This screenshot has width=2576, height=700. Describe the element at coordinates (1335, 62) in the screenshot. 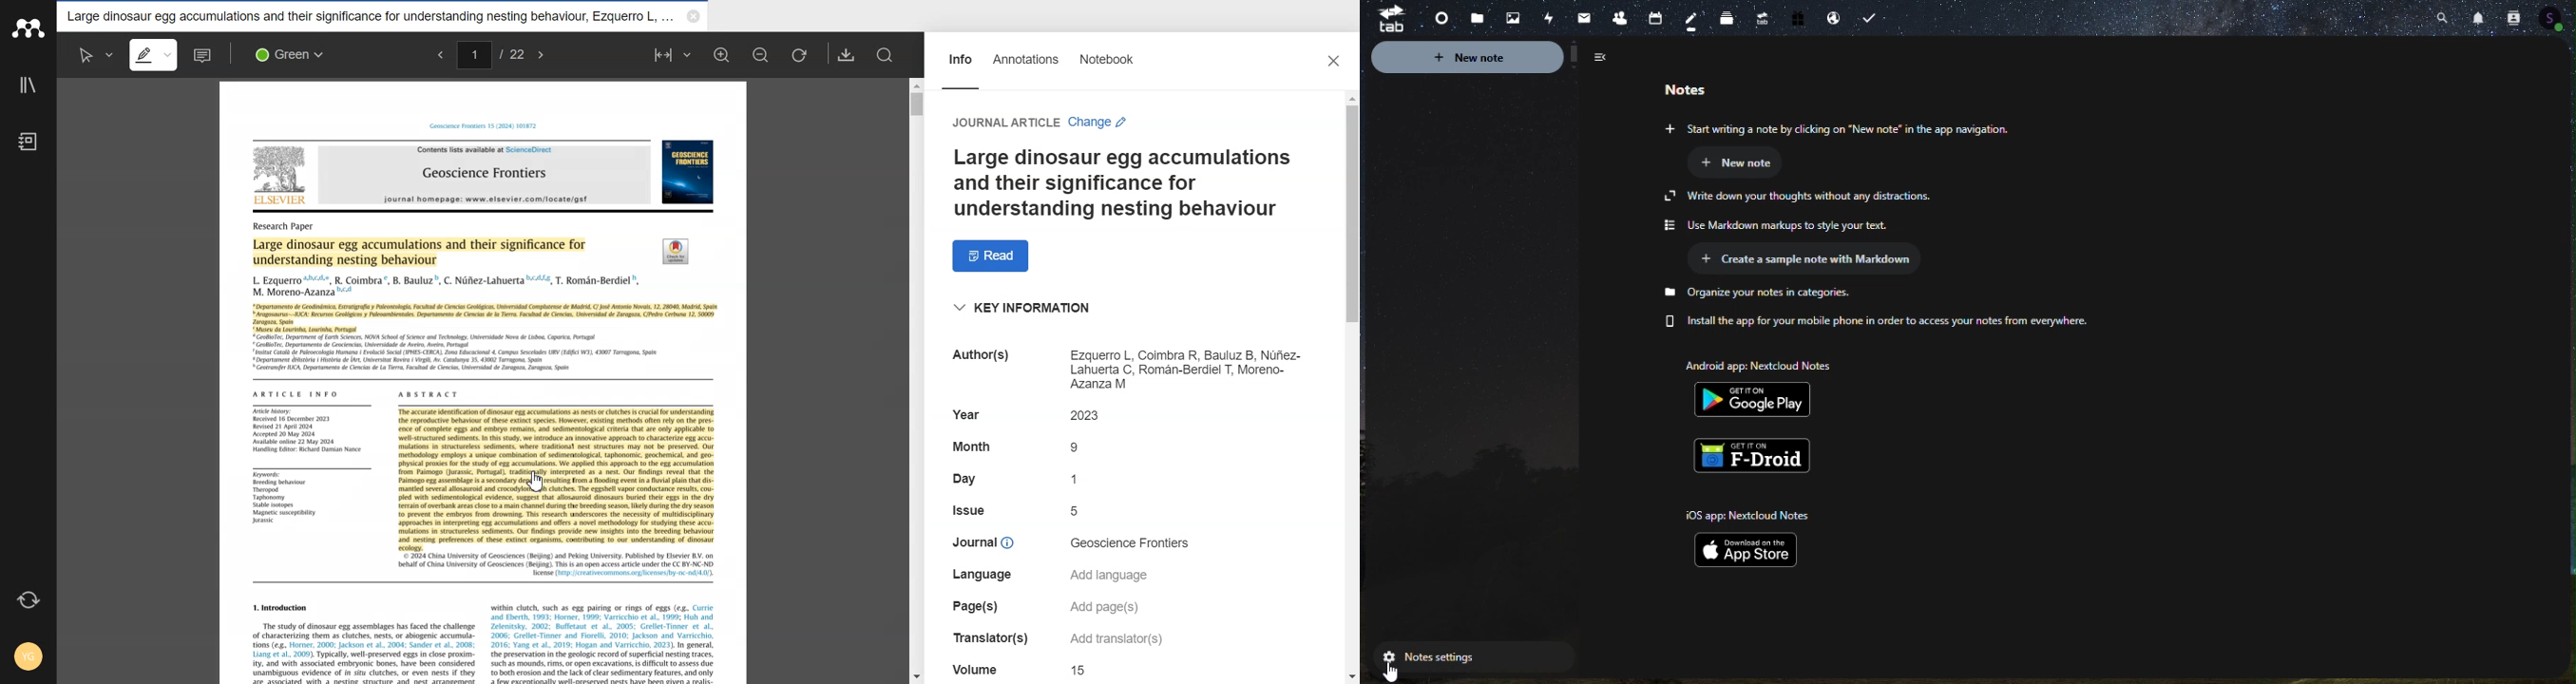

I see `Close` at that location.